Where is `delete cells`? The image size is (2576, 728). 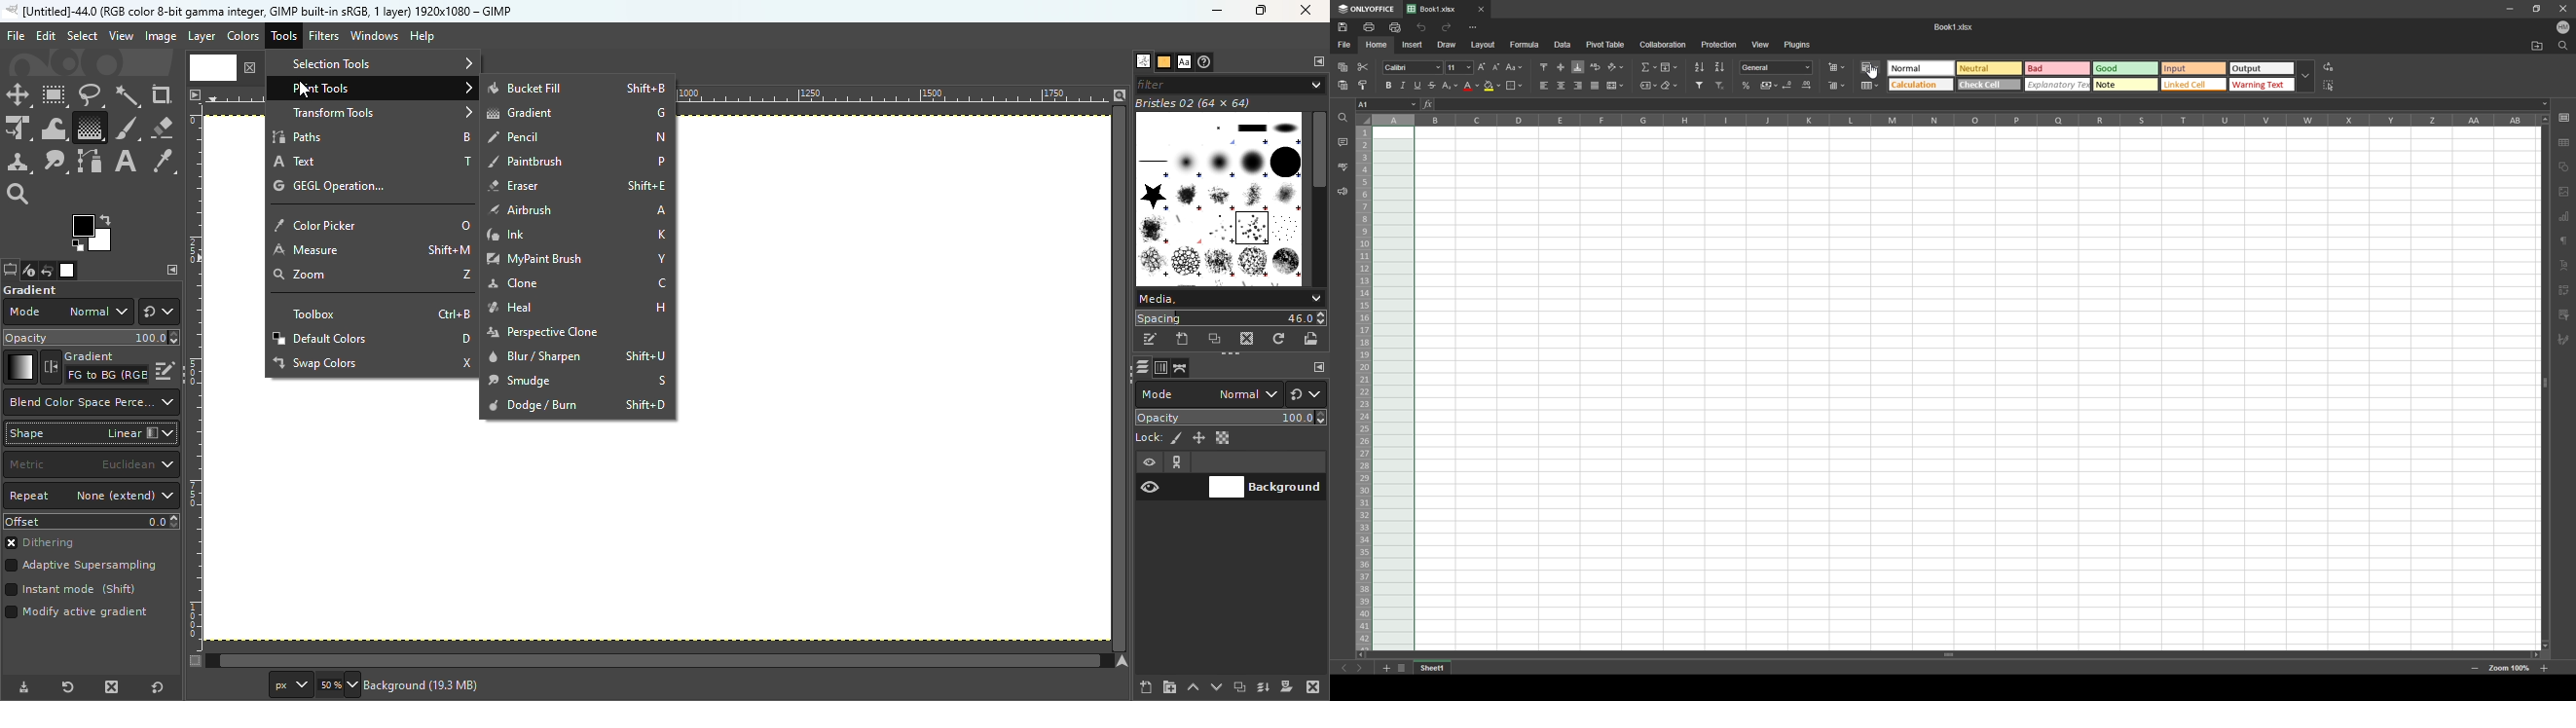
delete cells is located at coordinates (1836, 86).